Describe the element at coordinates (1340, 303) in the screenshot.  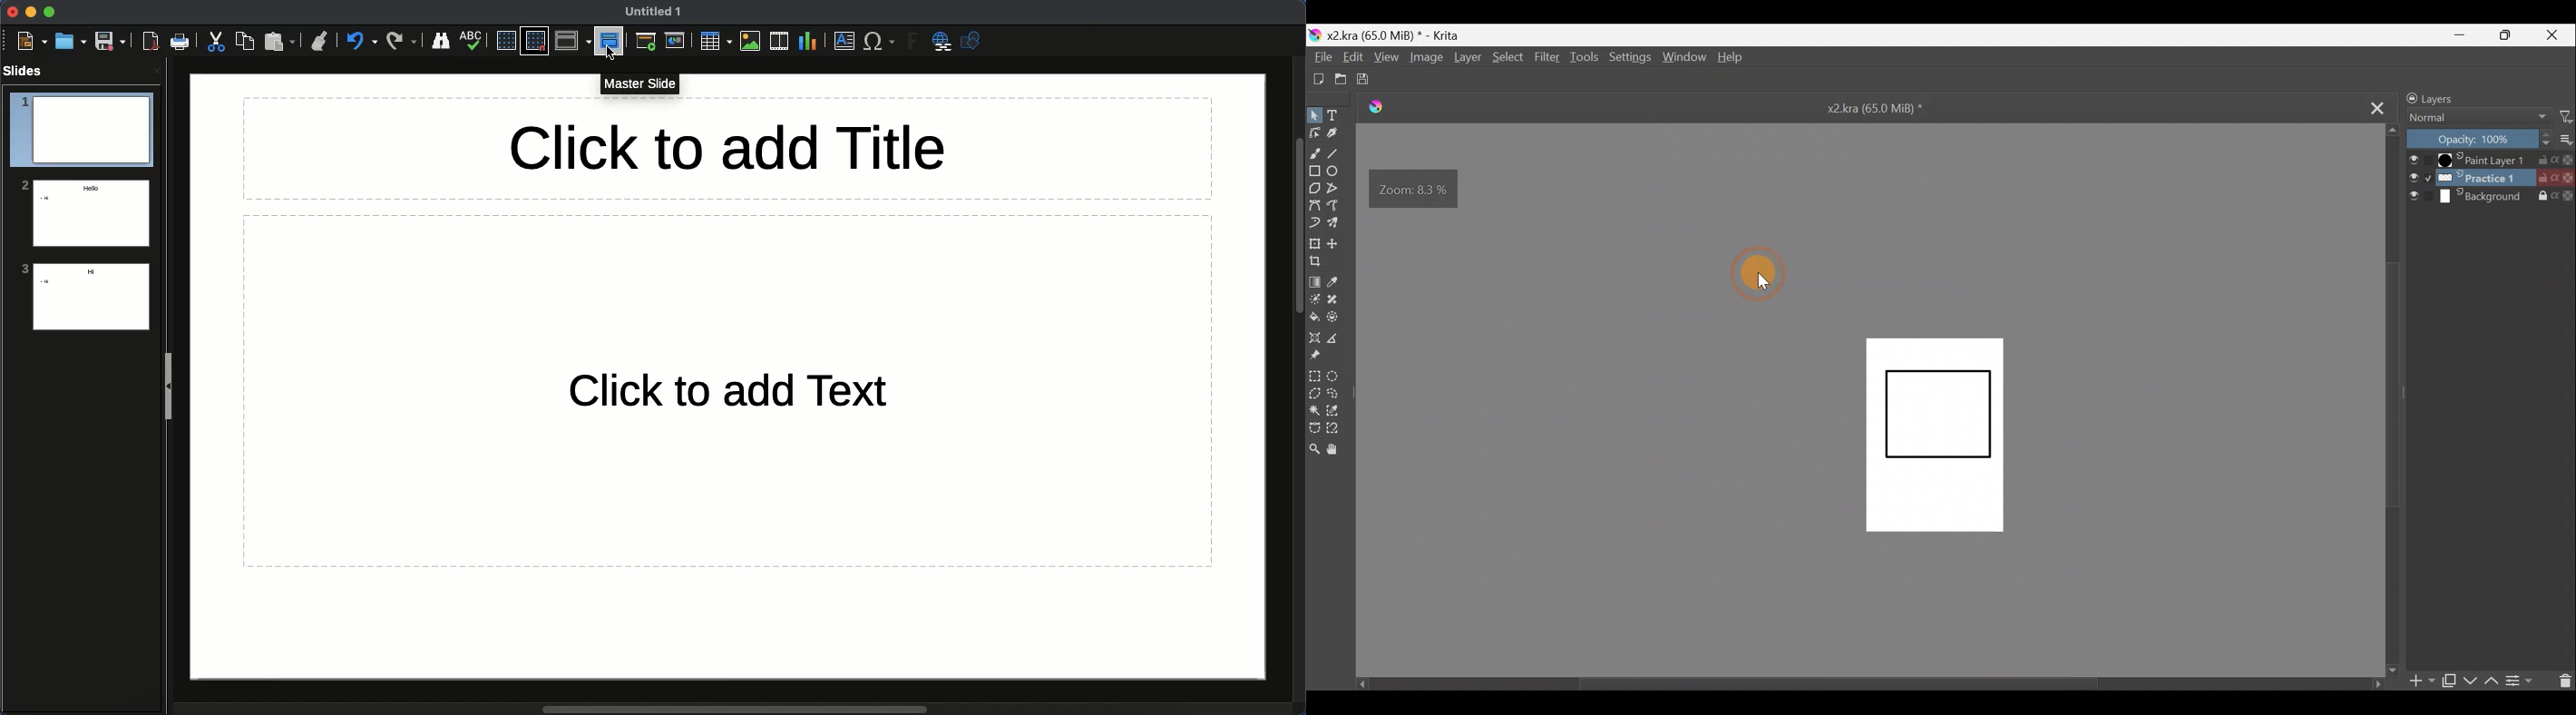
I see `Smart patch tool` at that location.